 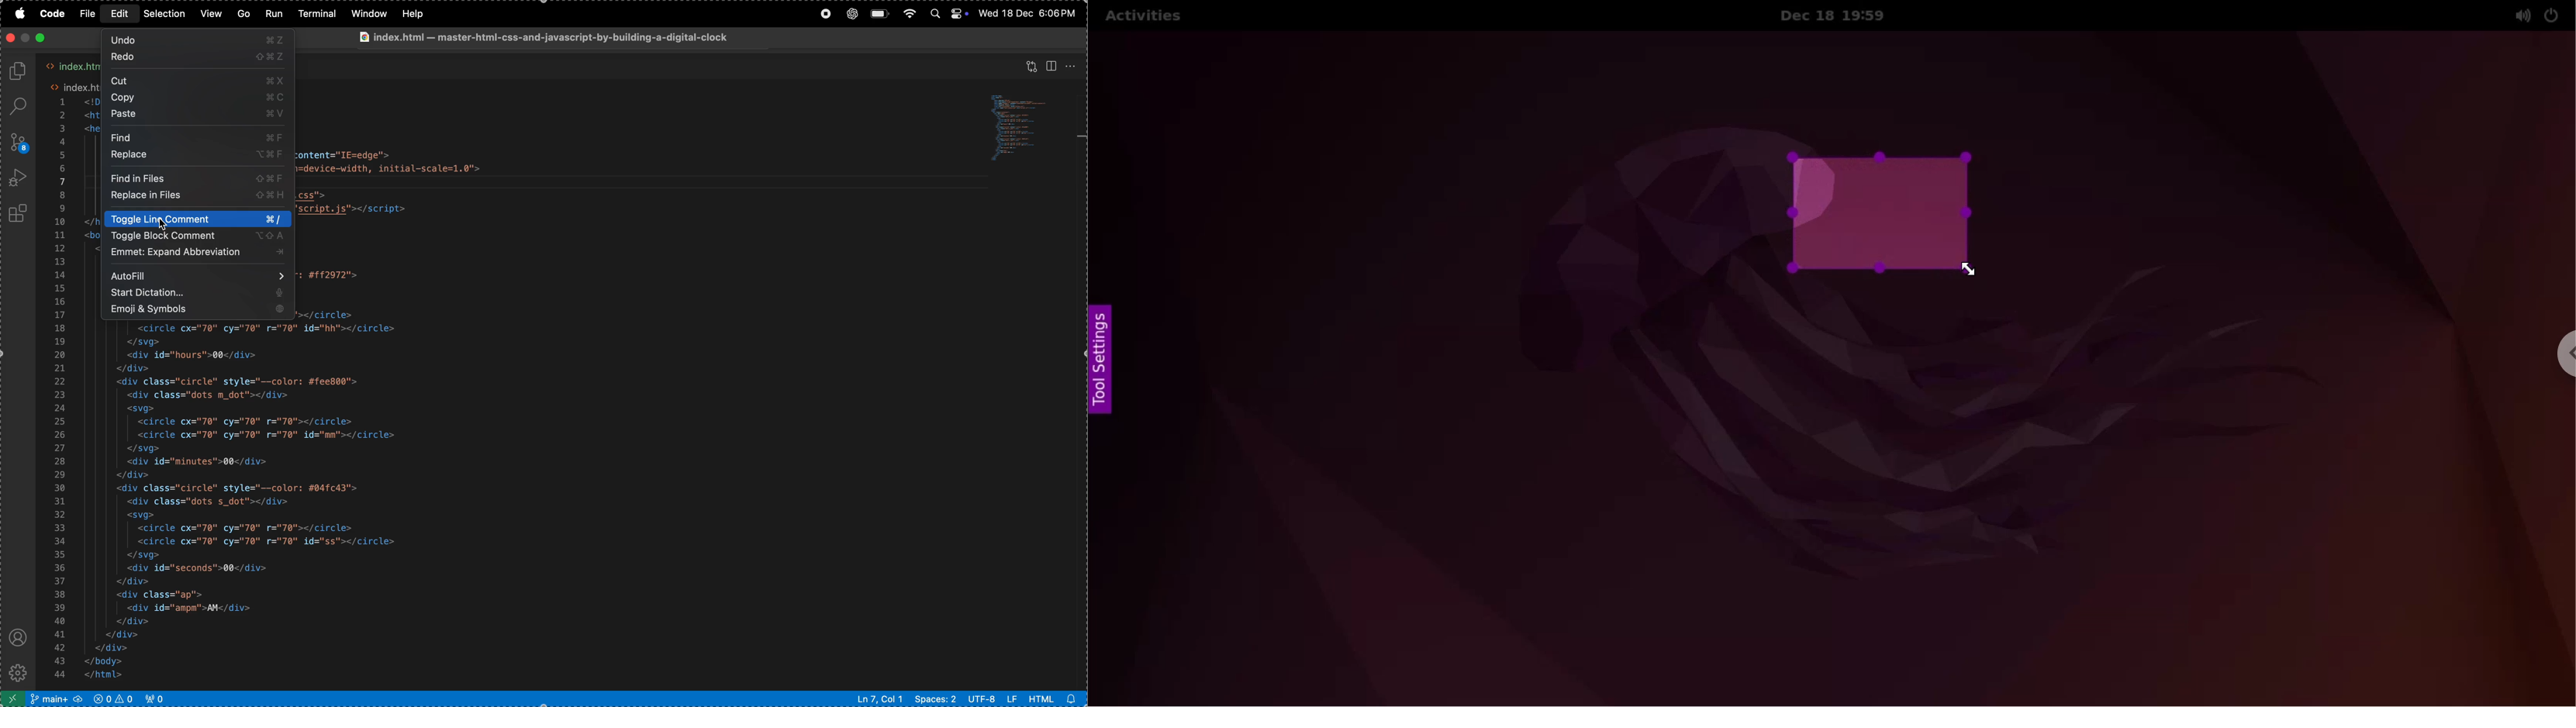 What do you see at coordinates (56, 699) in the screenshot?
I see `main repo` at bounding box center [56, 699].